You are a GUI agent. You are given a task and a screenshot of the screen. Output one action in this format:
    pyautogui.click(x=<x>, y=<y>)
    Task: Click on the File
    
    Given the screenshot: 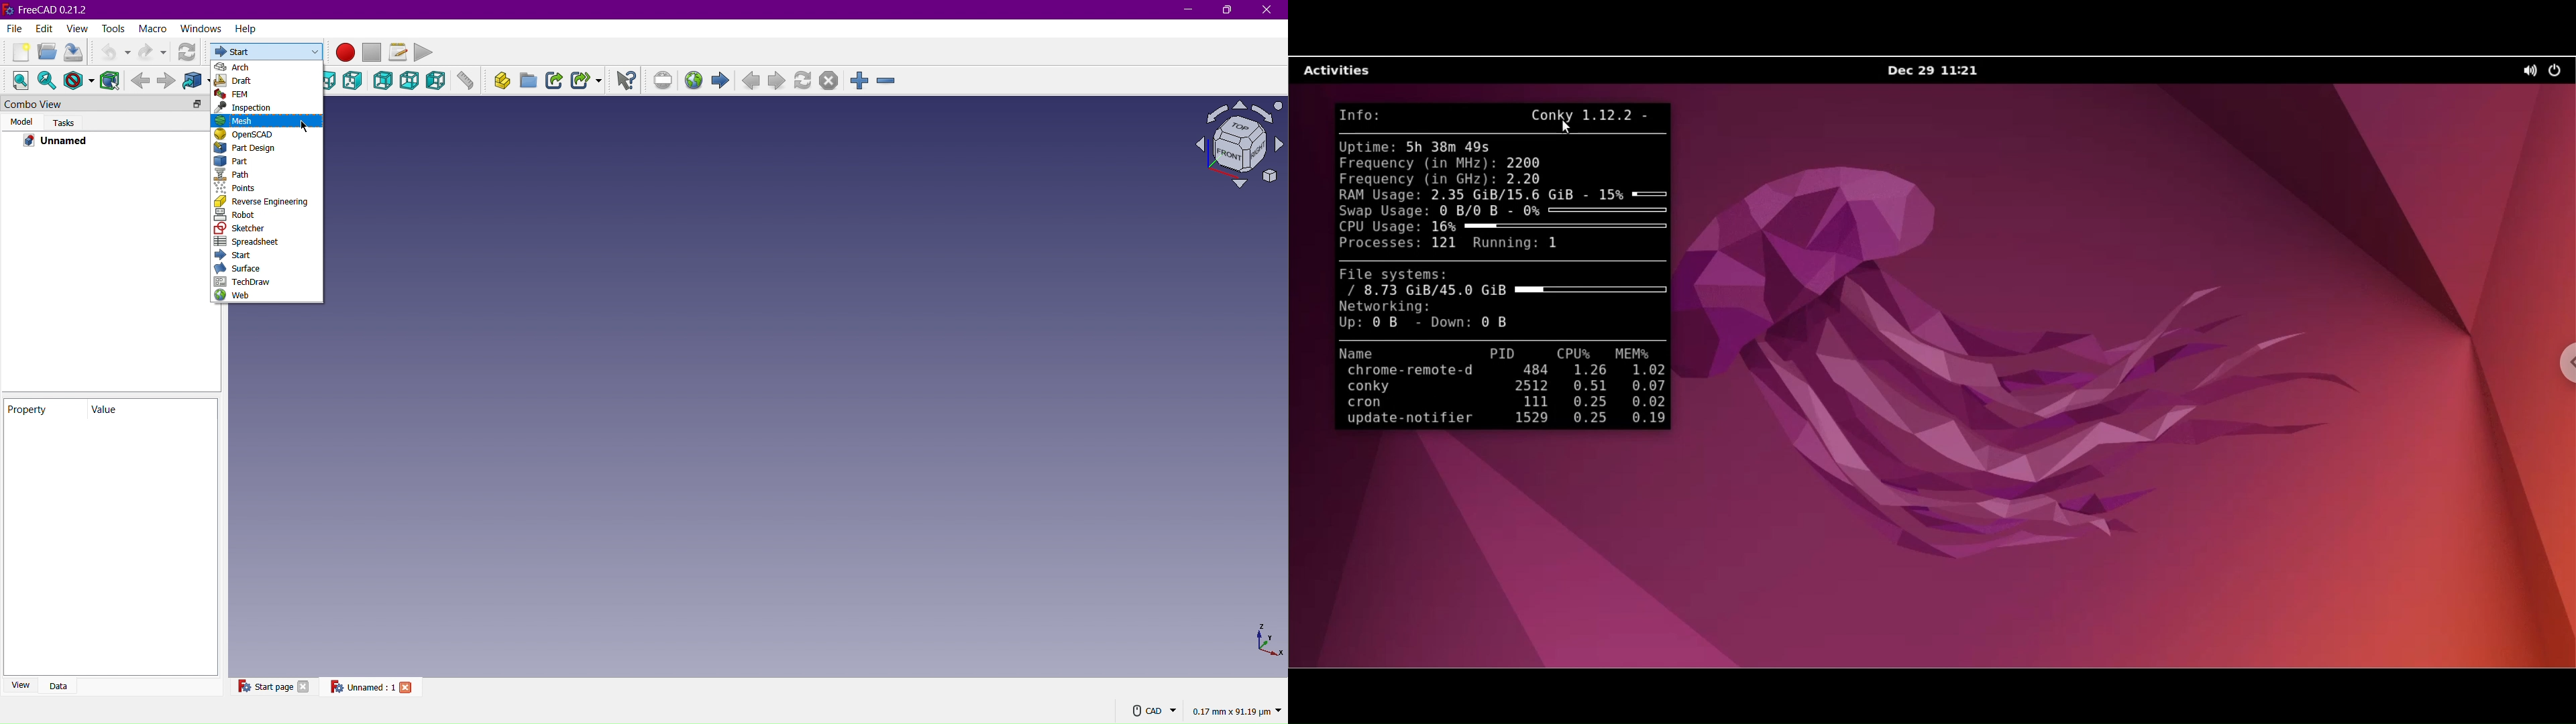 What is the action you would take?
    pyautogui.click(x=13, y=29)
    